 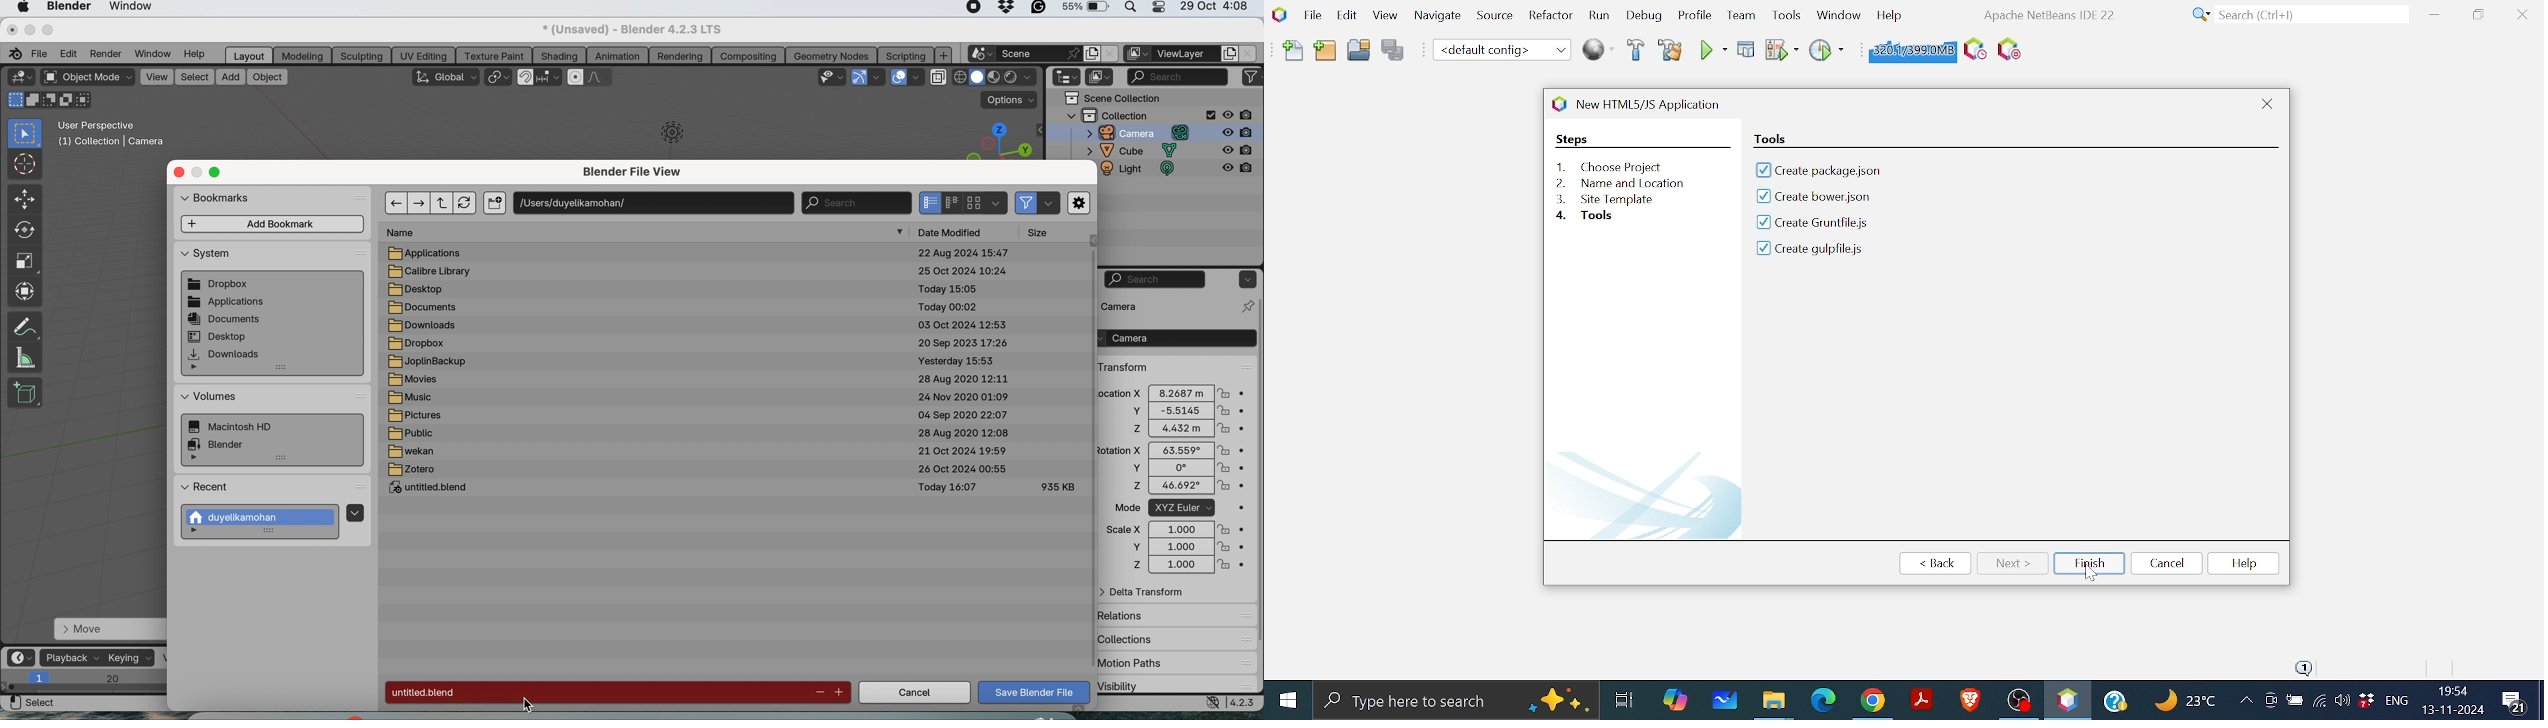 I want to click on compositing, so click(x=749, y=55).